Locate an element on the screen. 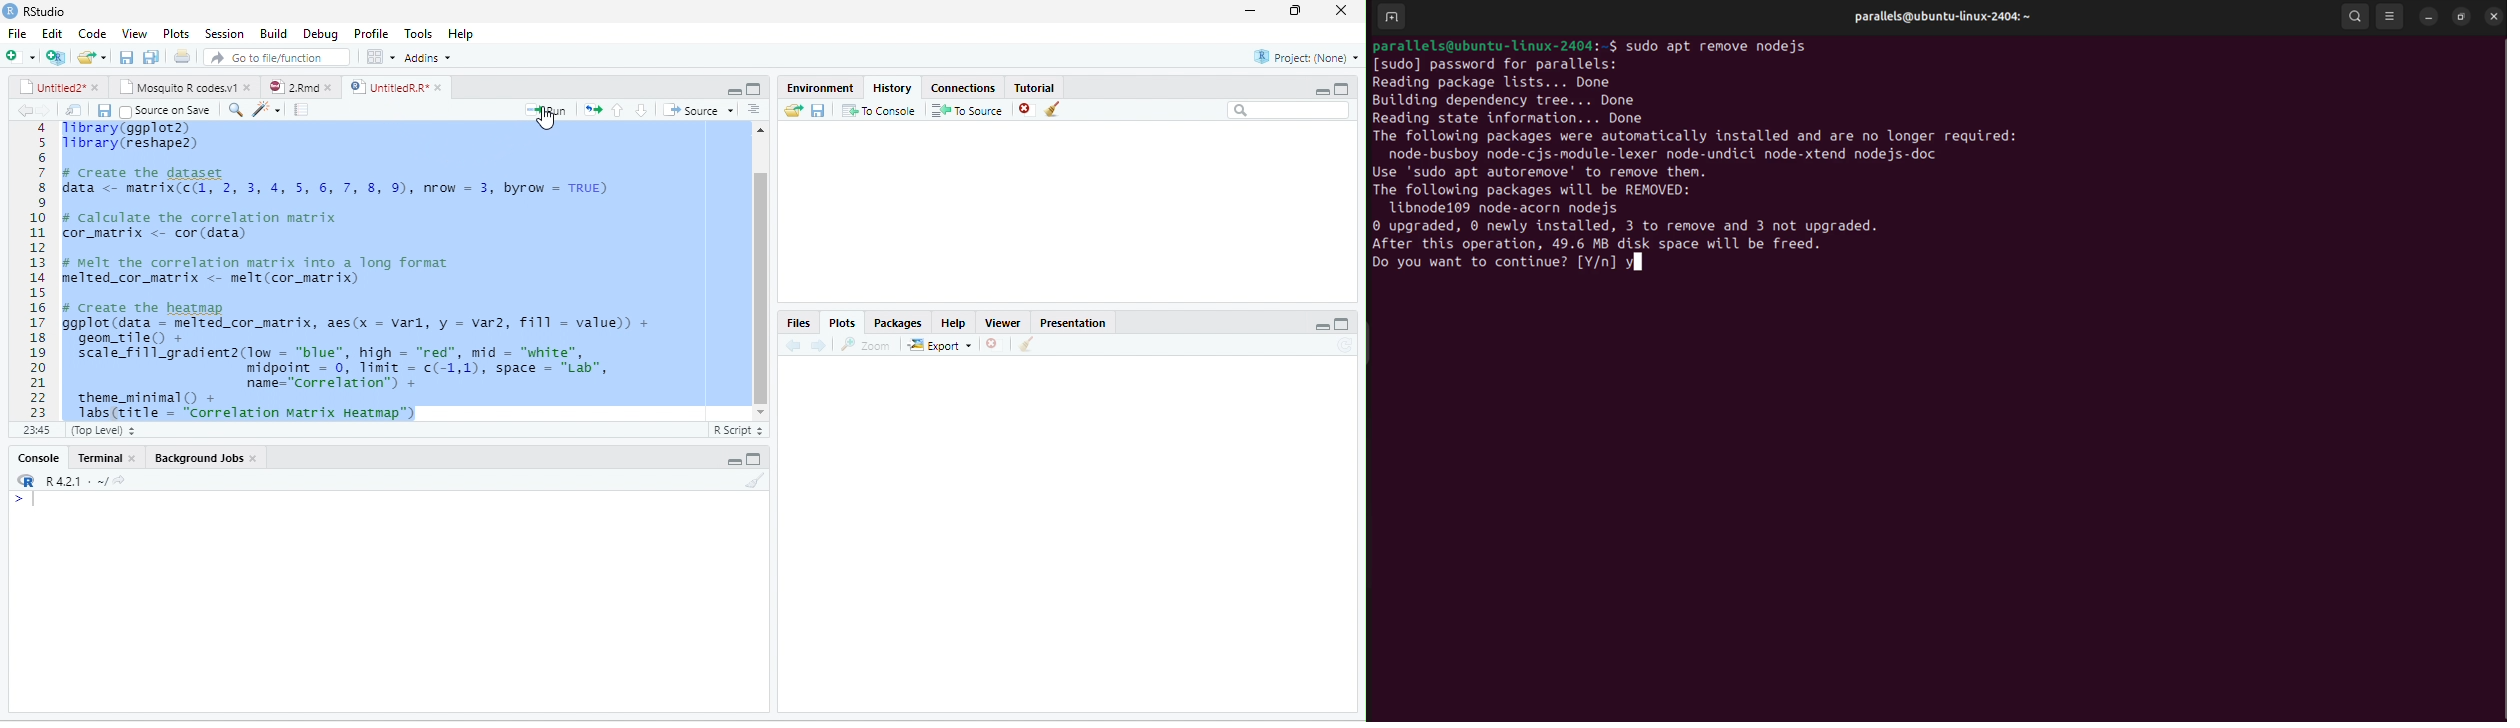 The height and width of the screenshot is (728, 2520). clean is located at coordinates (746, 482).